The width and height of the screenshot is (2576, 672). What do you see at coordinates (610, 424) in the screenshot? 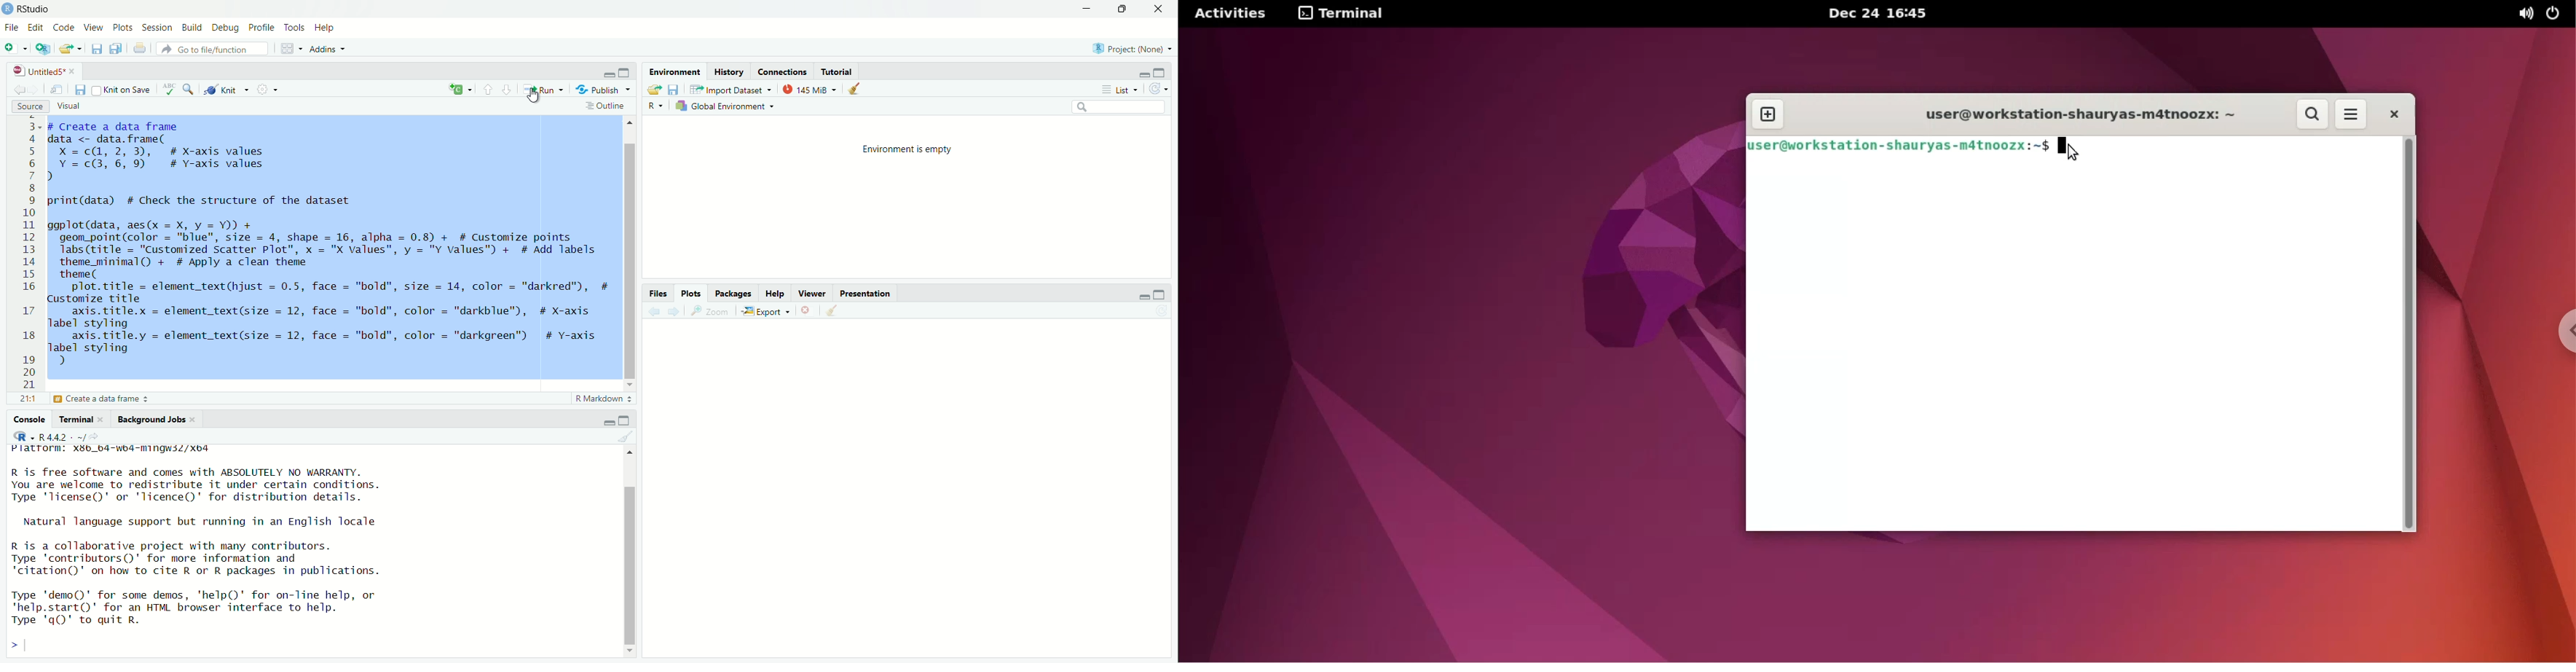
I see `Minimize` at bounding box center [610, 424].